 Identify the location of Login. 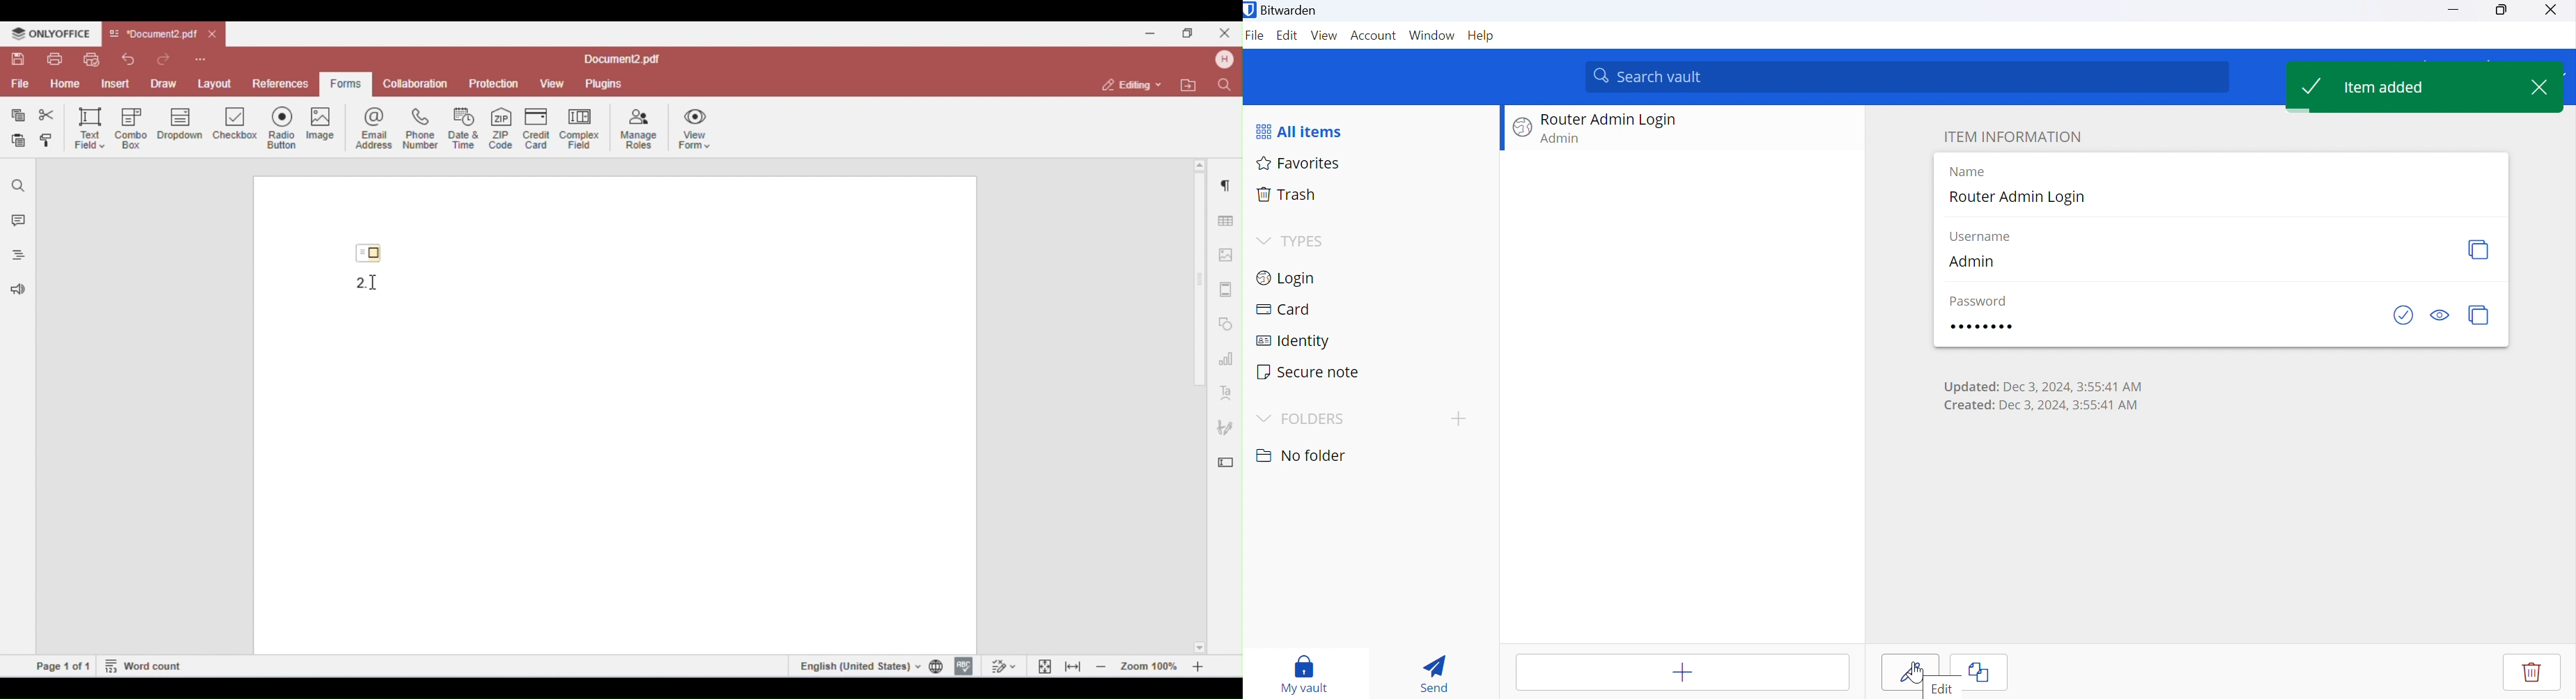
(1287, 276).